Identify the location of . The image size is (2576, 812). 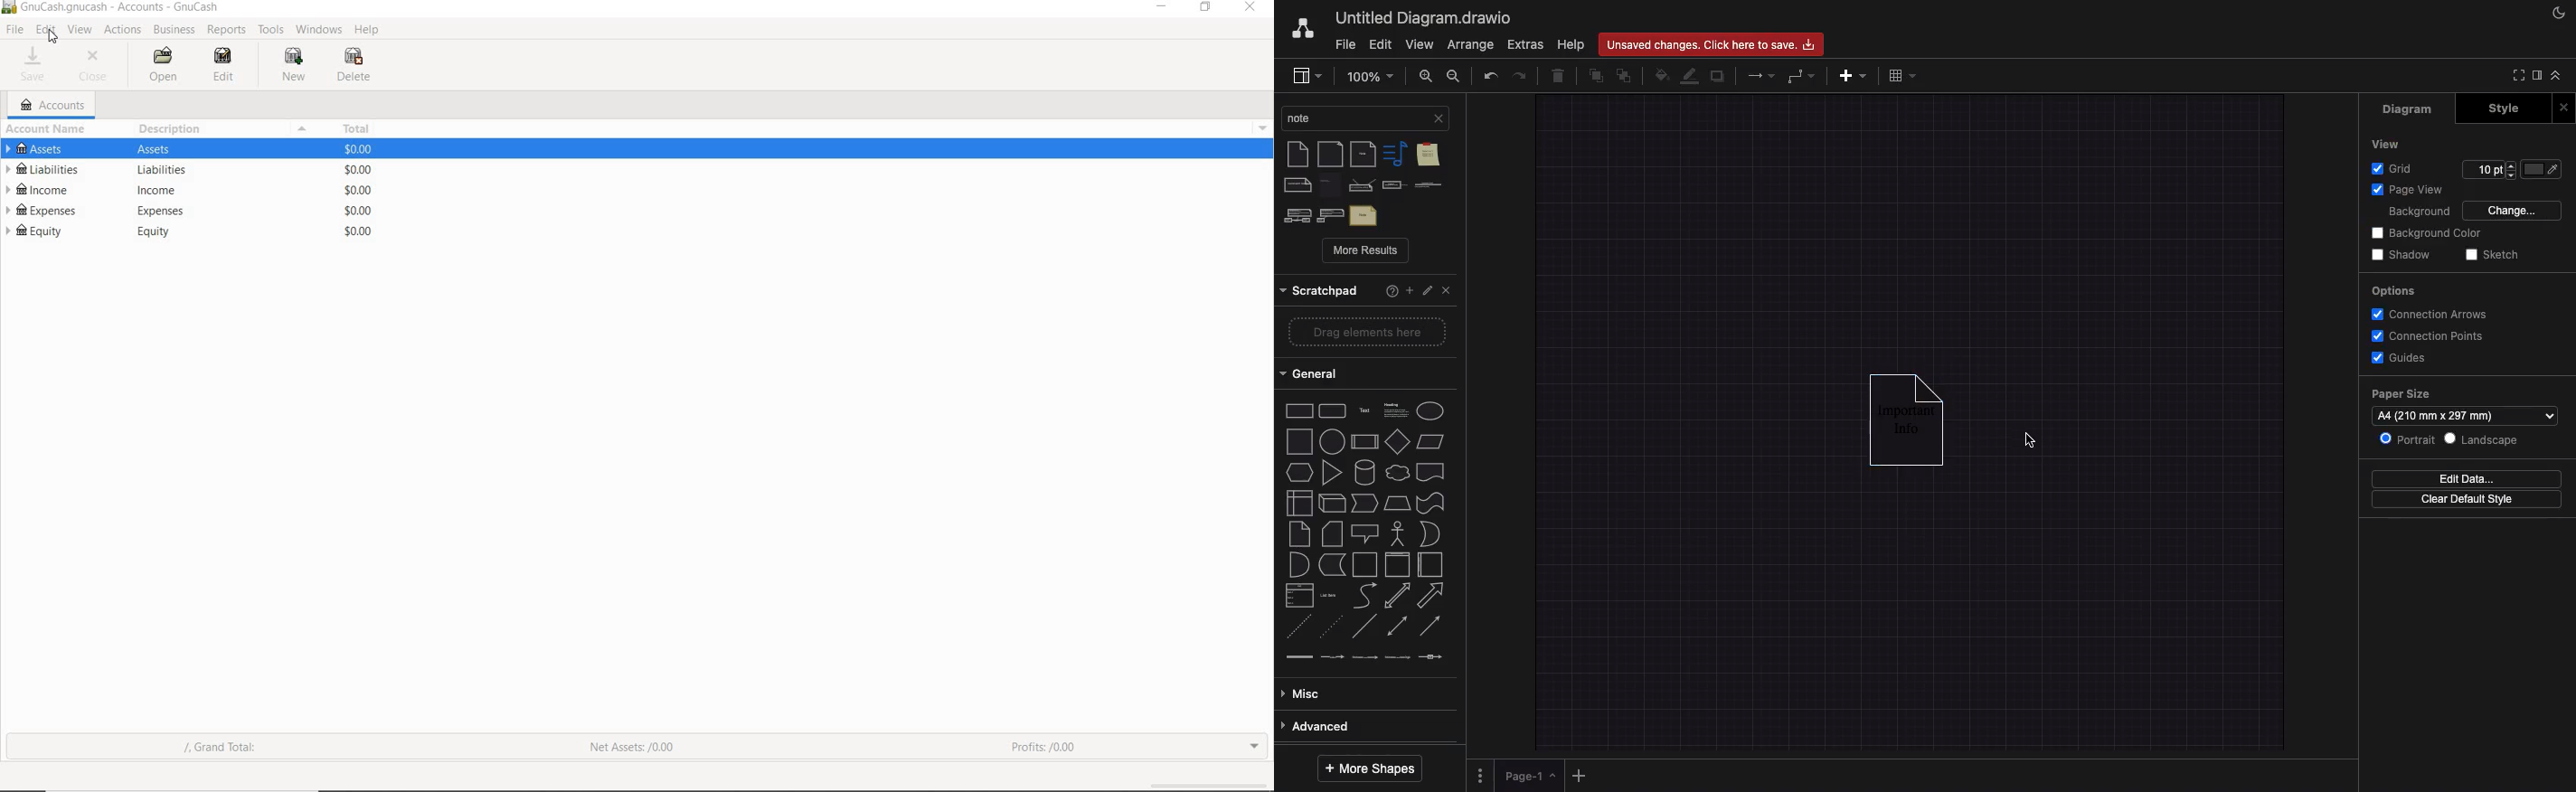
(376, 150).